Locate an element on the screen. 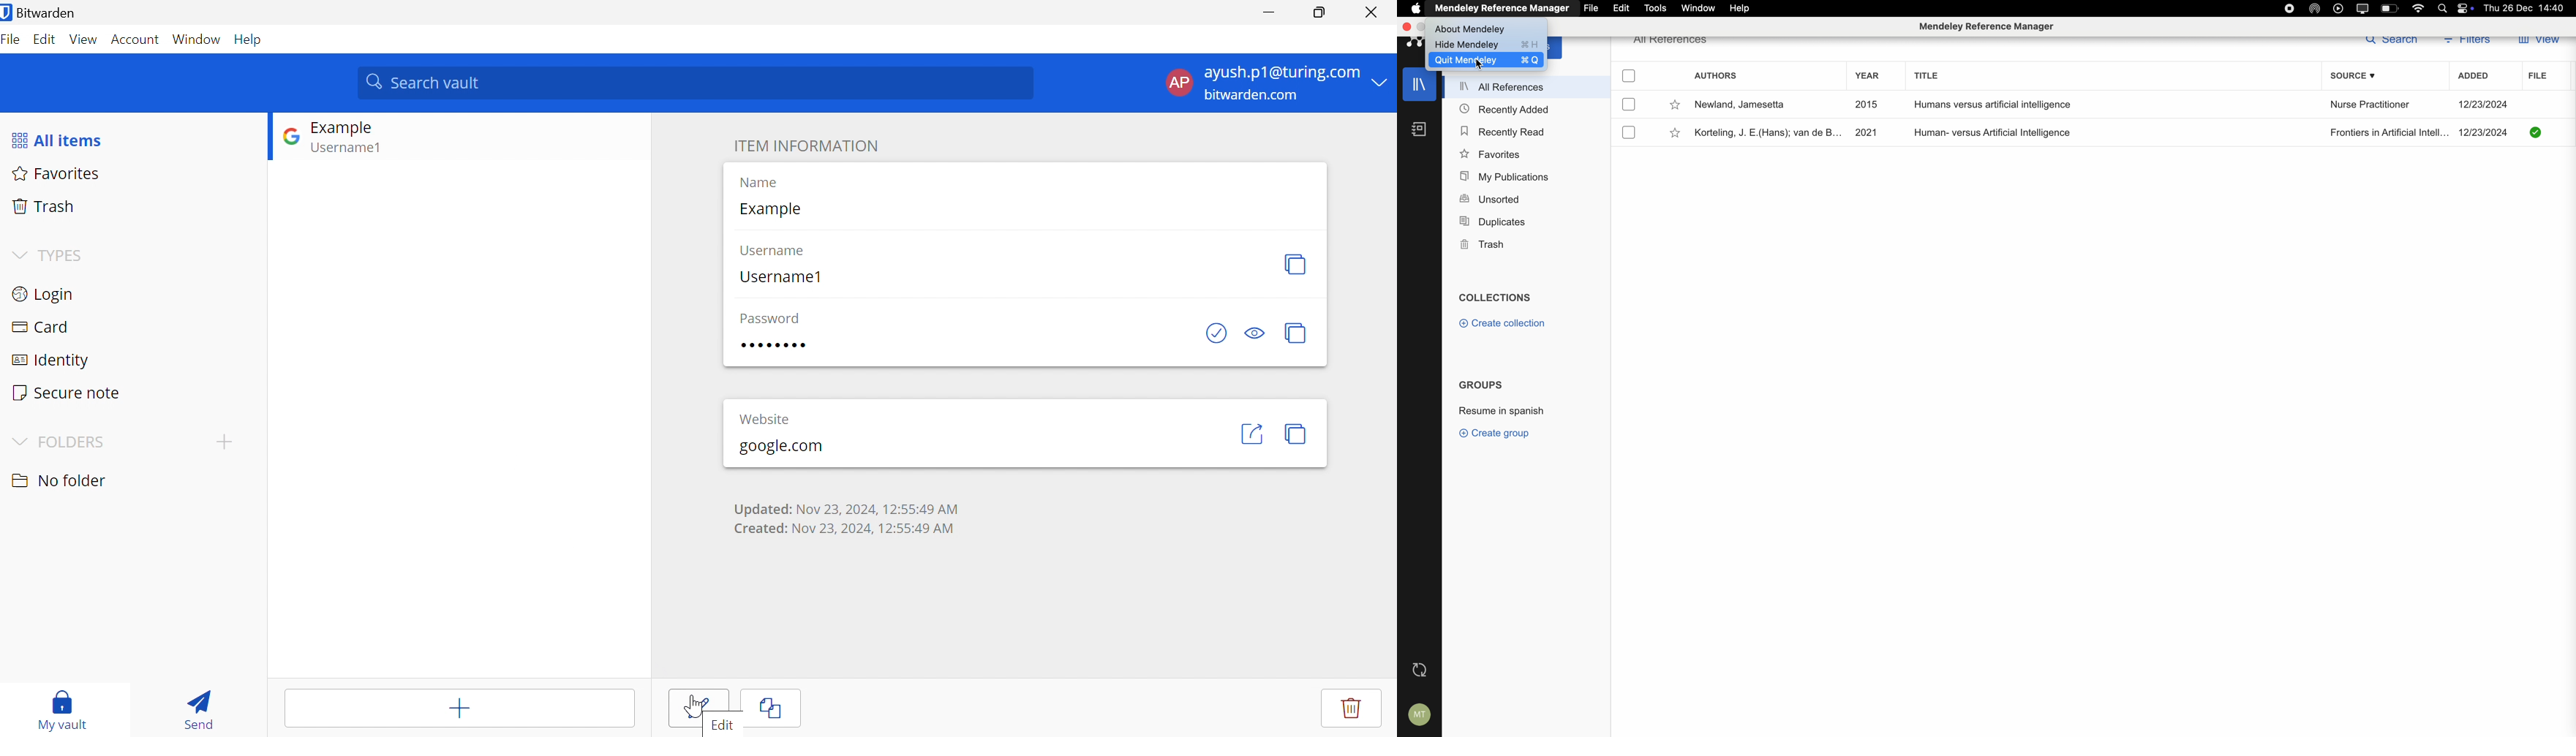  notebooks is located at coordinates (1419, 129).